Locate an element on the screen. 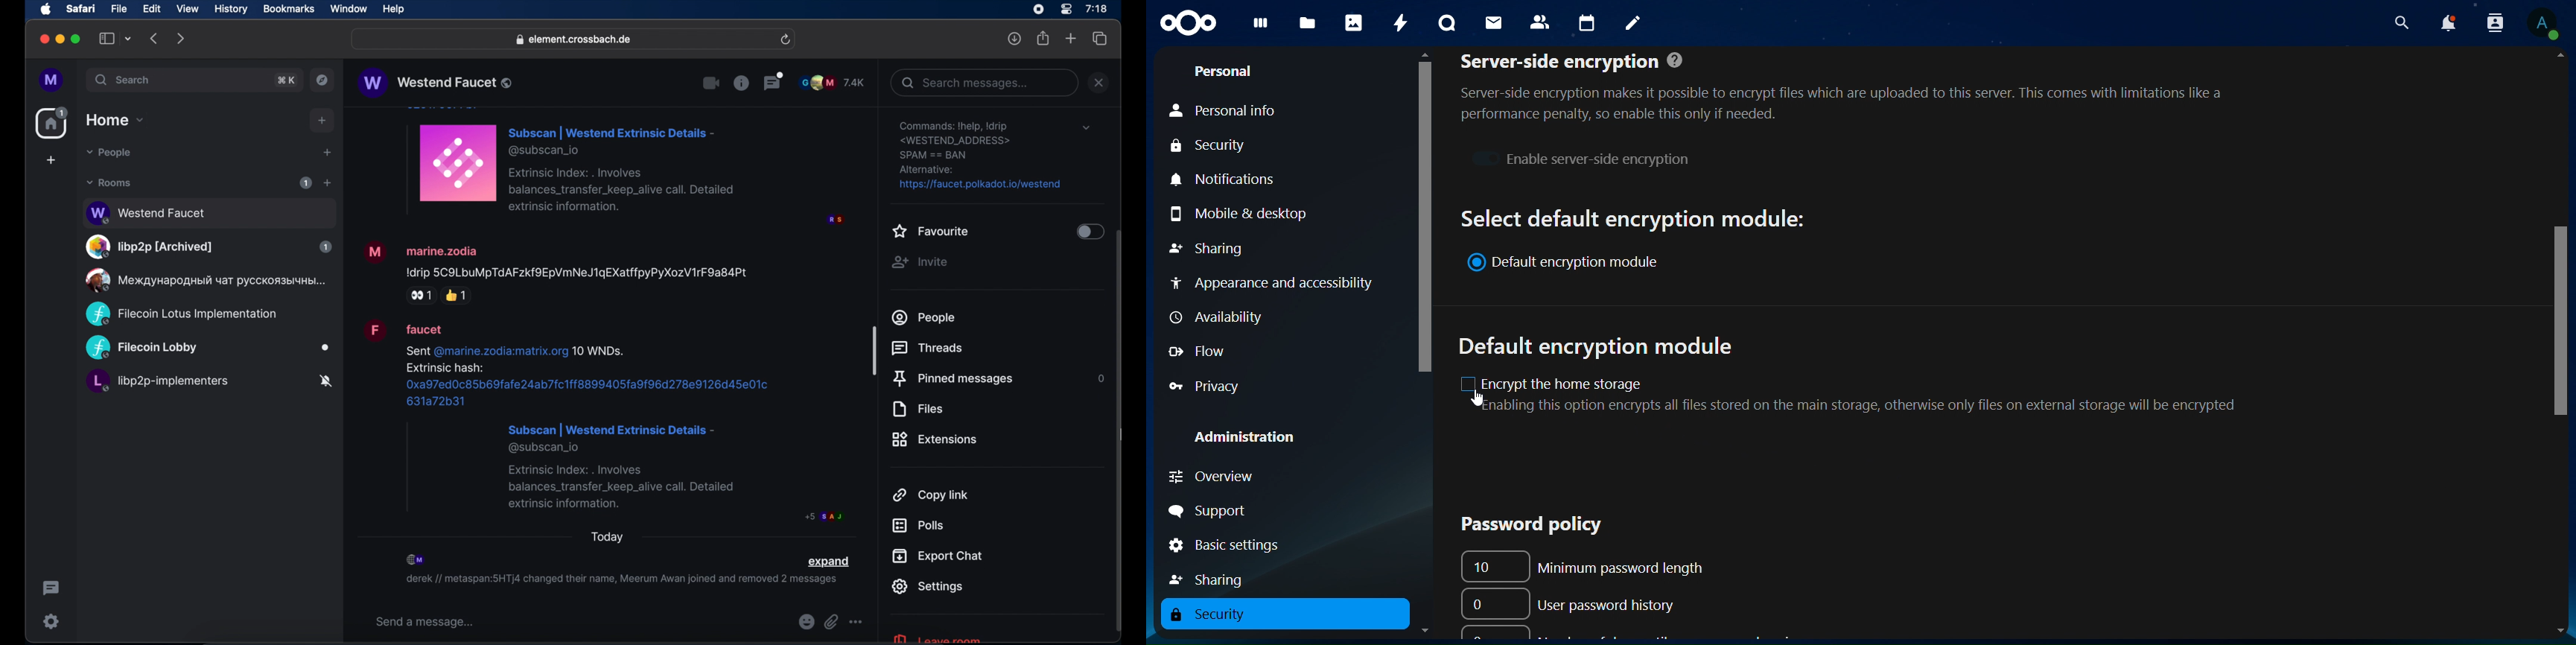 The width and height of the screenshot is (2576, 672). public room is located at coordinates (181, 314).